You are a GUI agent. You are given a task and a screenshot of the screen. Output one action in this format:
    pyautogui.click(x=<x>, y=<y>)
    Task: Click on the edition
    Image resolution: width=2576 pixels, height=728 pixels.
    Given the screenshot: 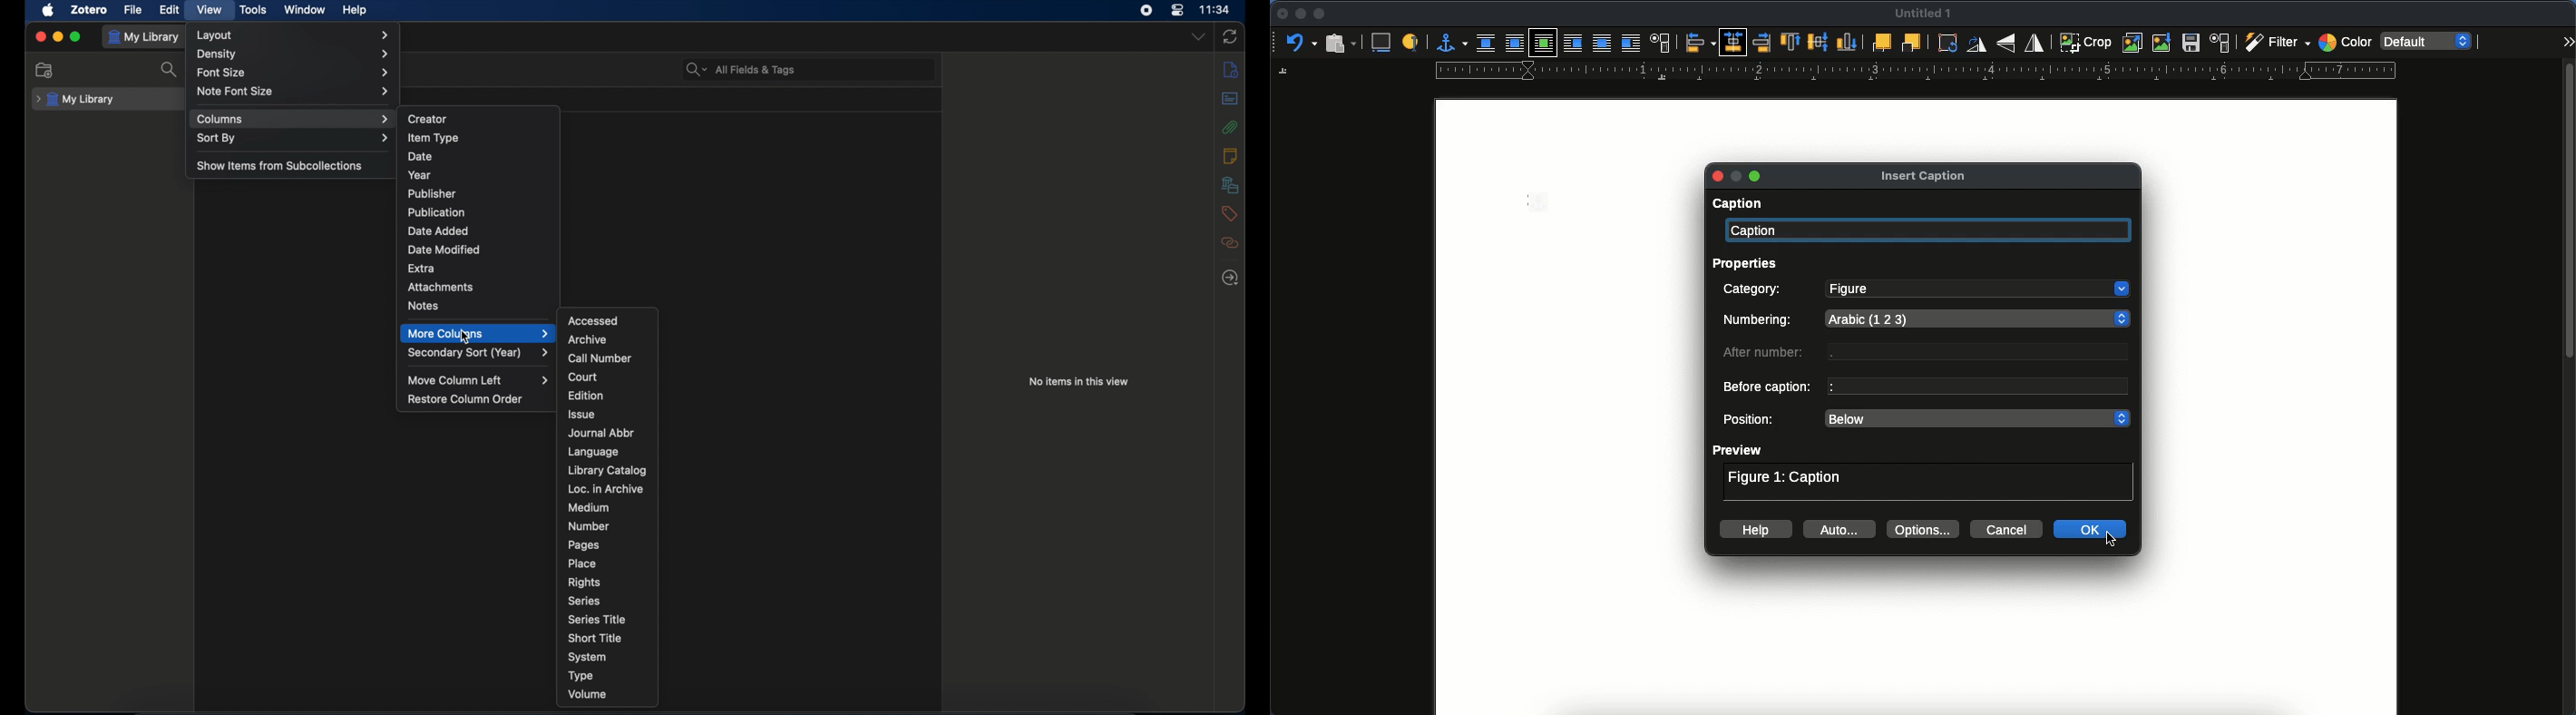 What is the action you would take?
    pyautogui.click(x=588, y=395)
    